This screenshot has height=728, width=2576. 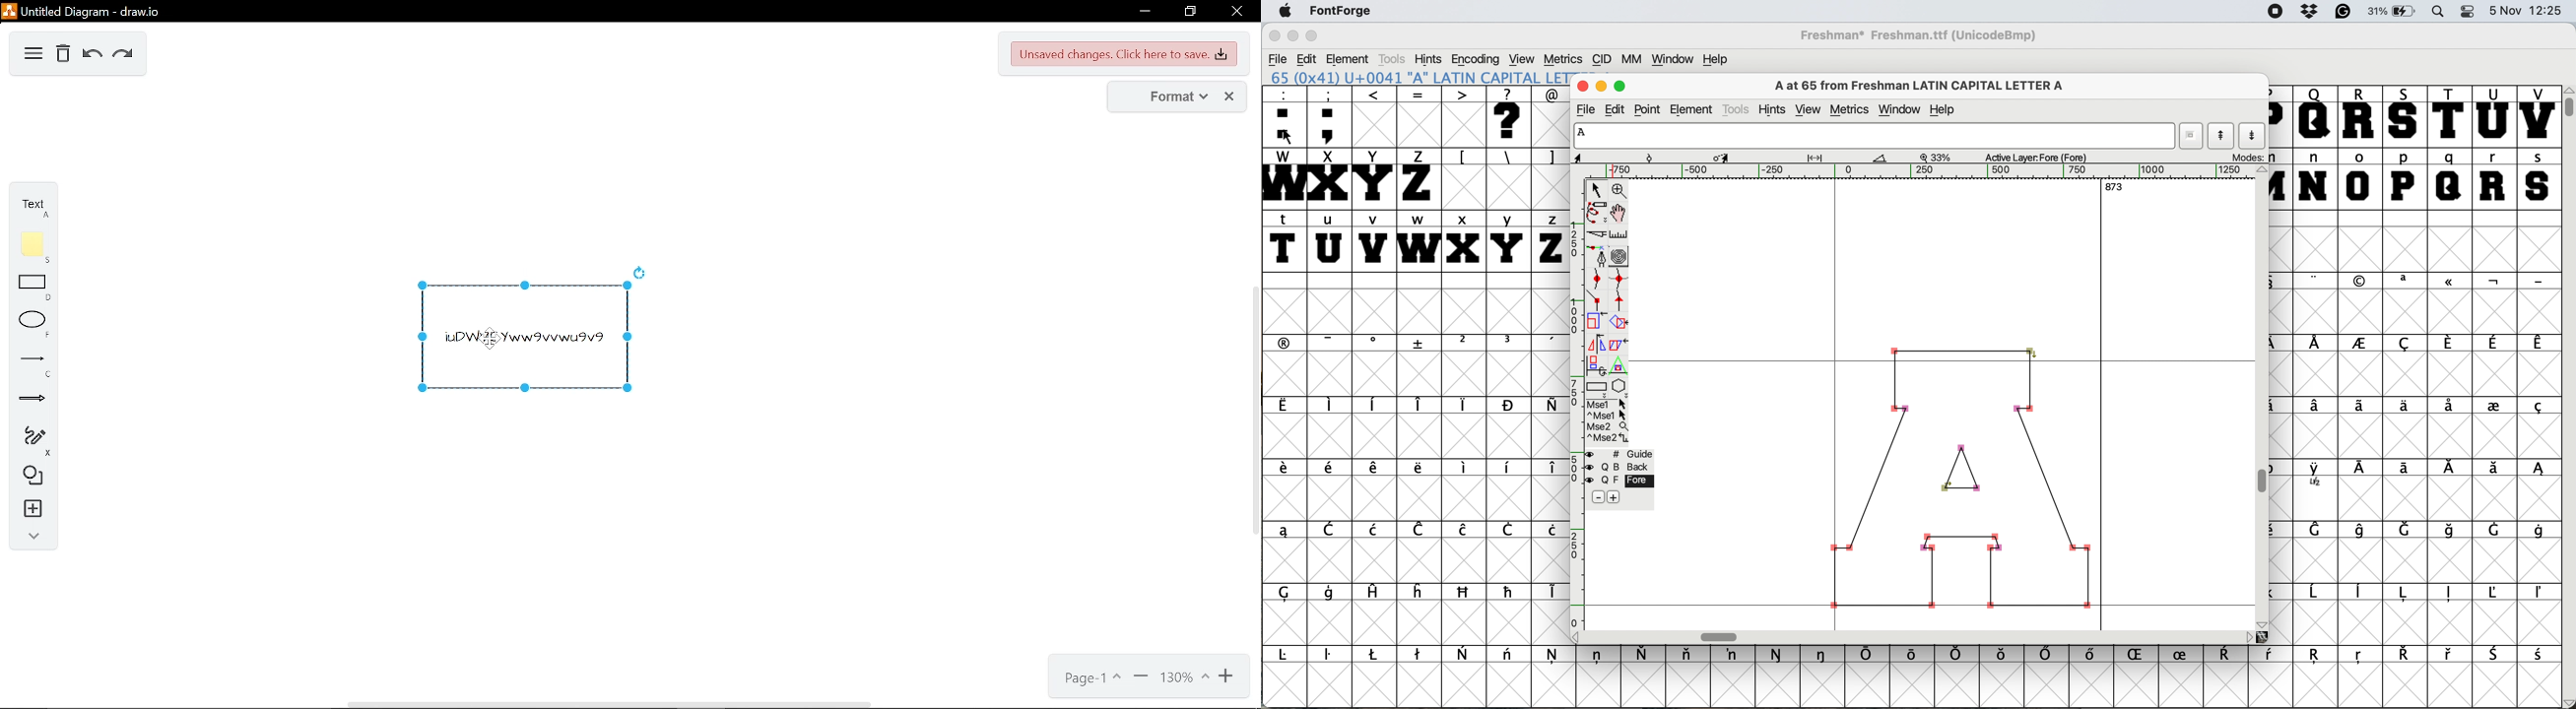 What do you see at coordinates (1183, 679) in the screenshot?
I see `130%` at bounding box center [1183, 679].